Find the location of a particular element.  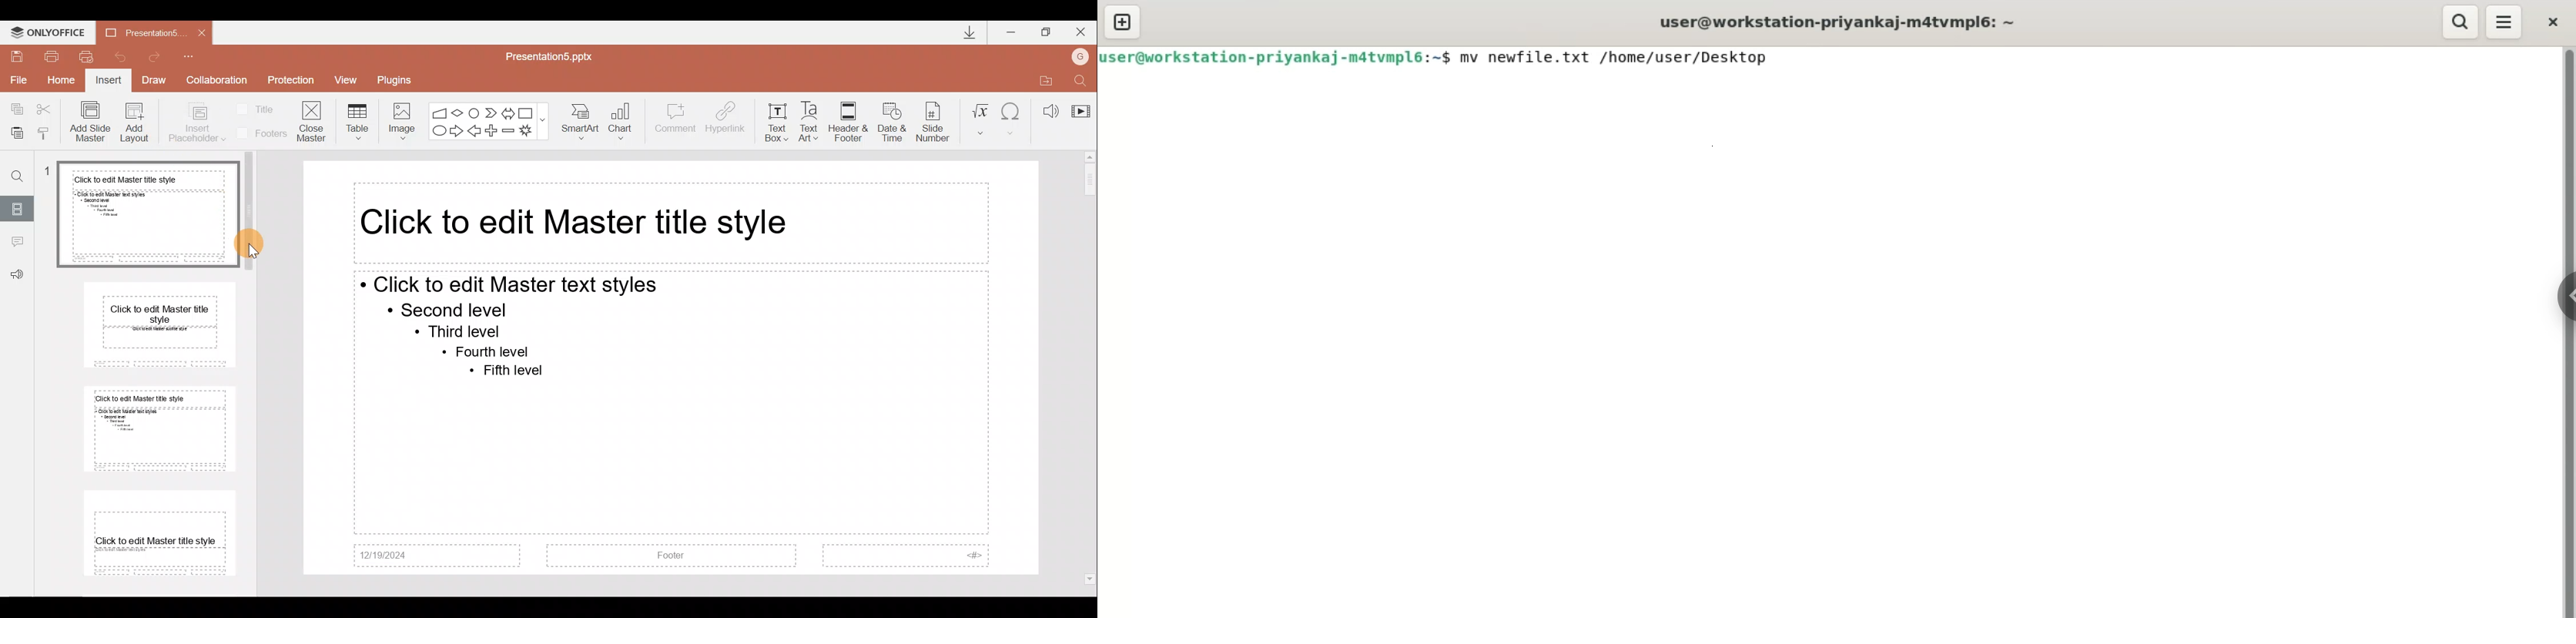

Save is located at coordinates (17, 55).